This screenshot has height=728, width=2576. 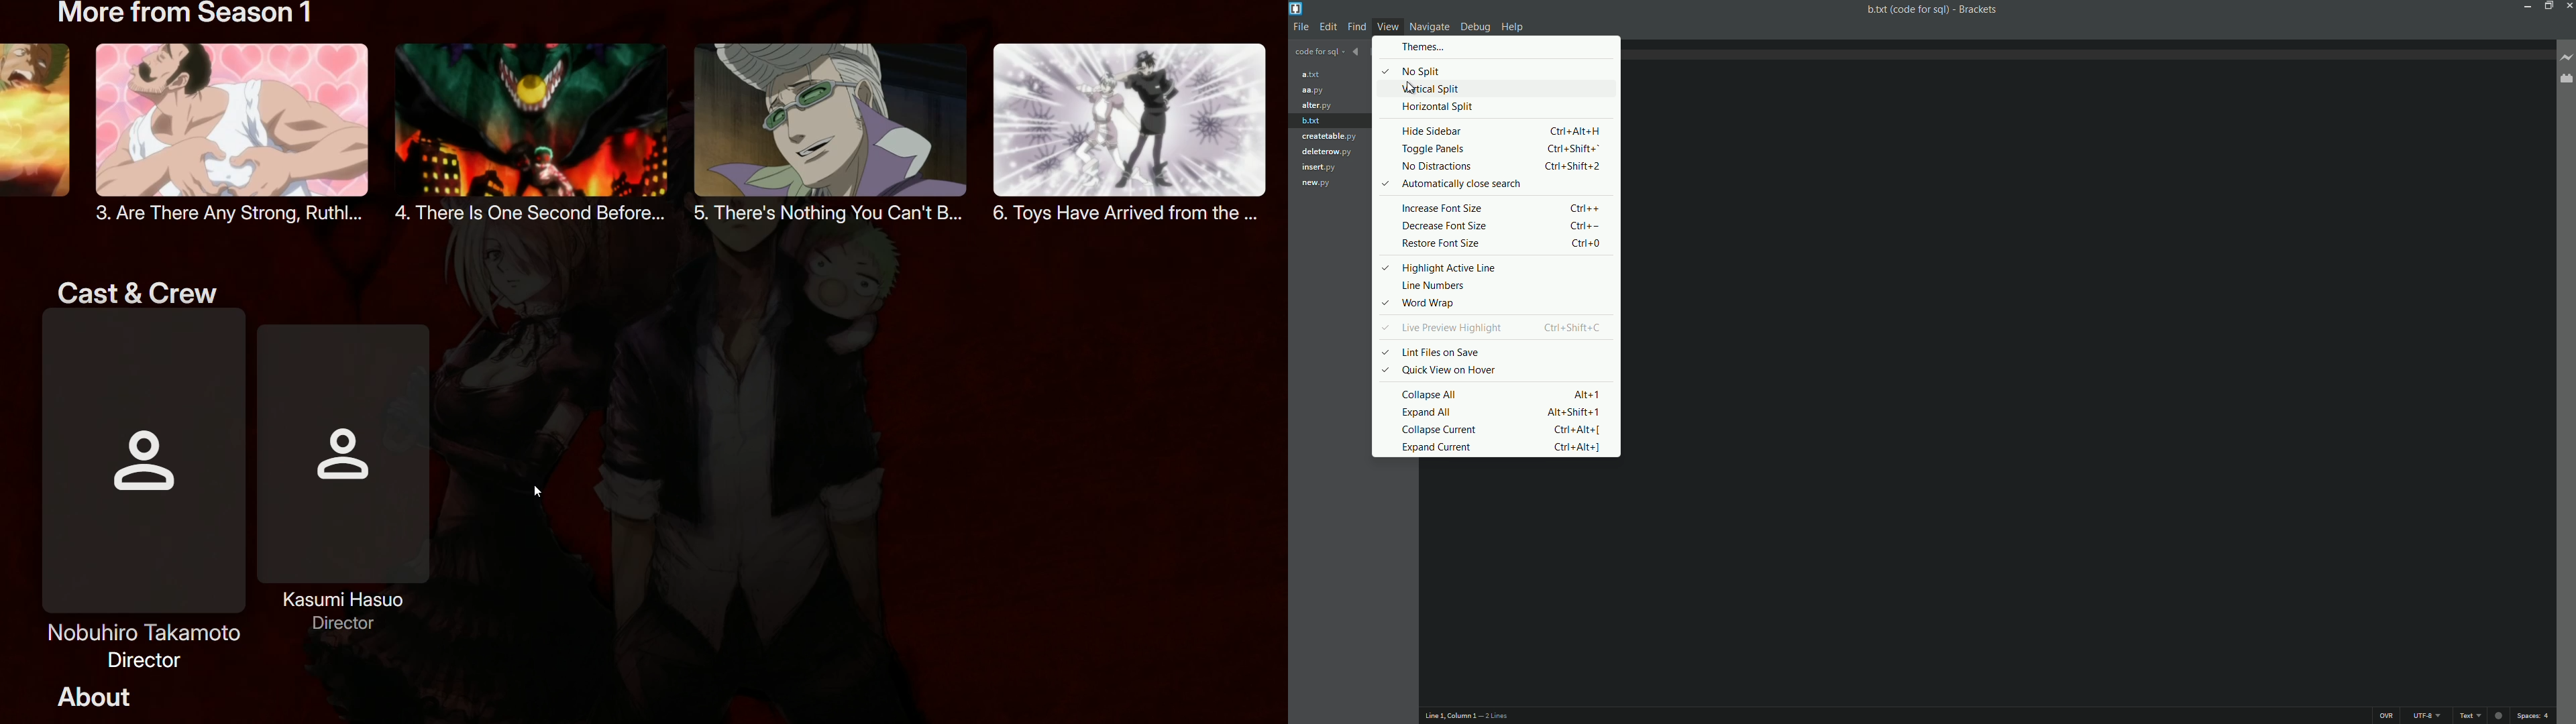 What do you see at coordinates (1977, 8) in the screenshot?
I see `App name` at bounding box center [1977, 8].